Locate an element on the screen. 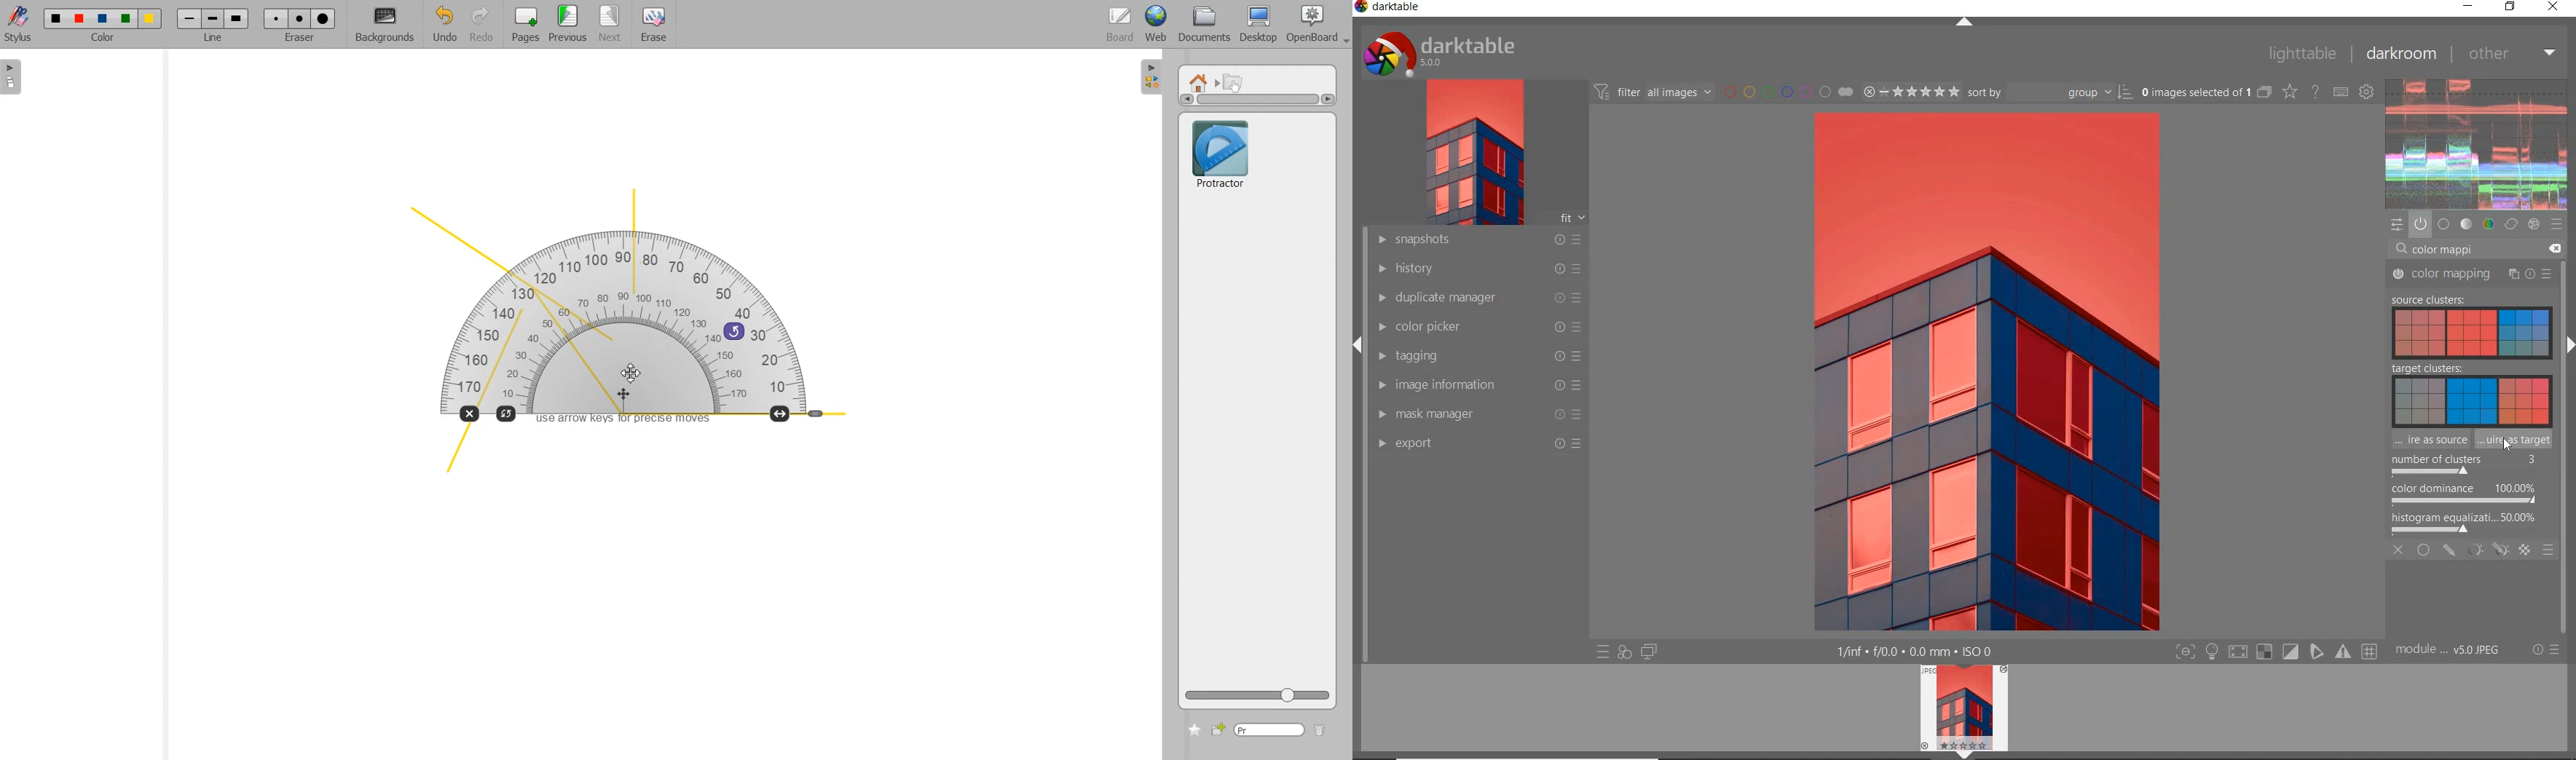 This screenshot has height=784, width=2576. Next is located at coordinates (612, 25).